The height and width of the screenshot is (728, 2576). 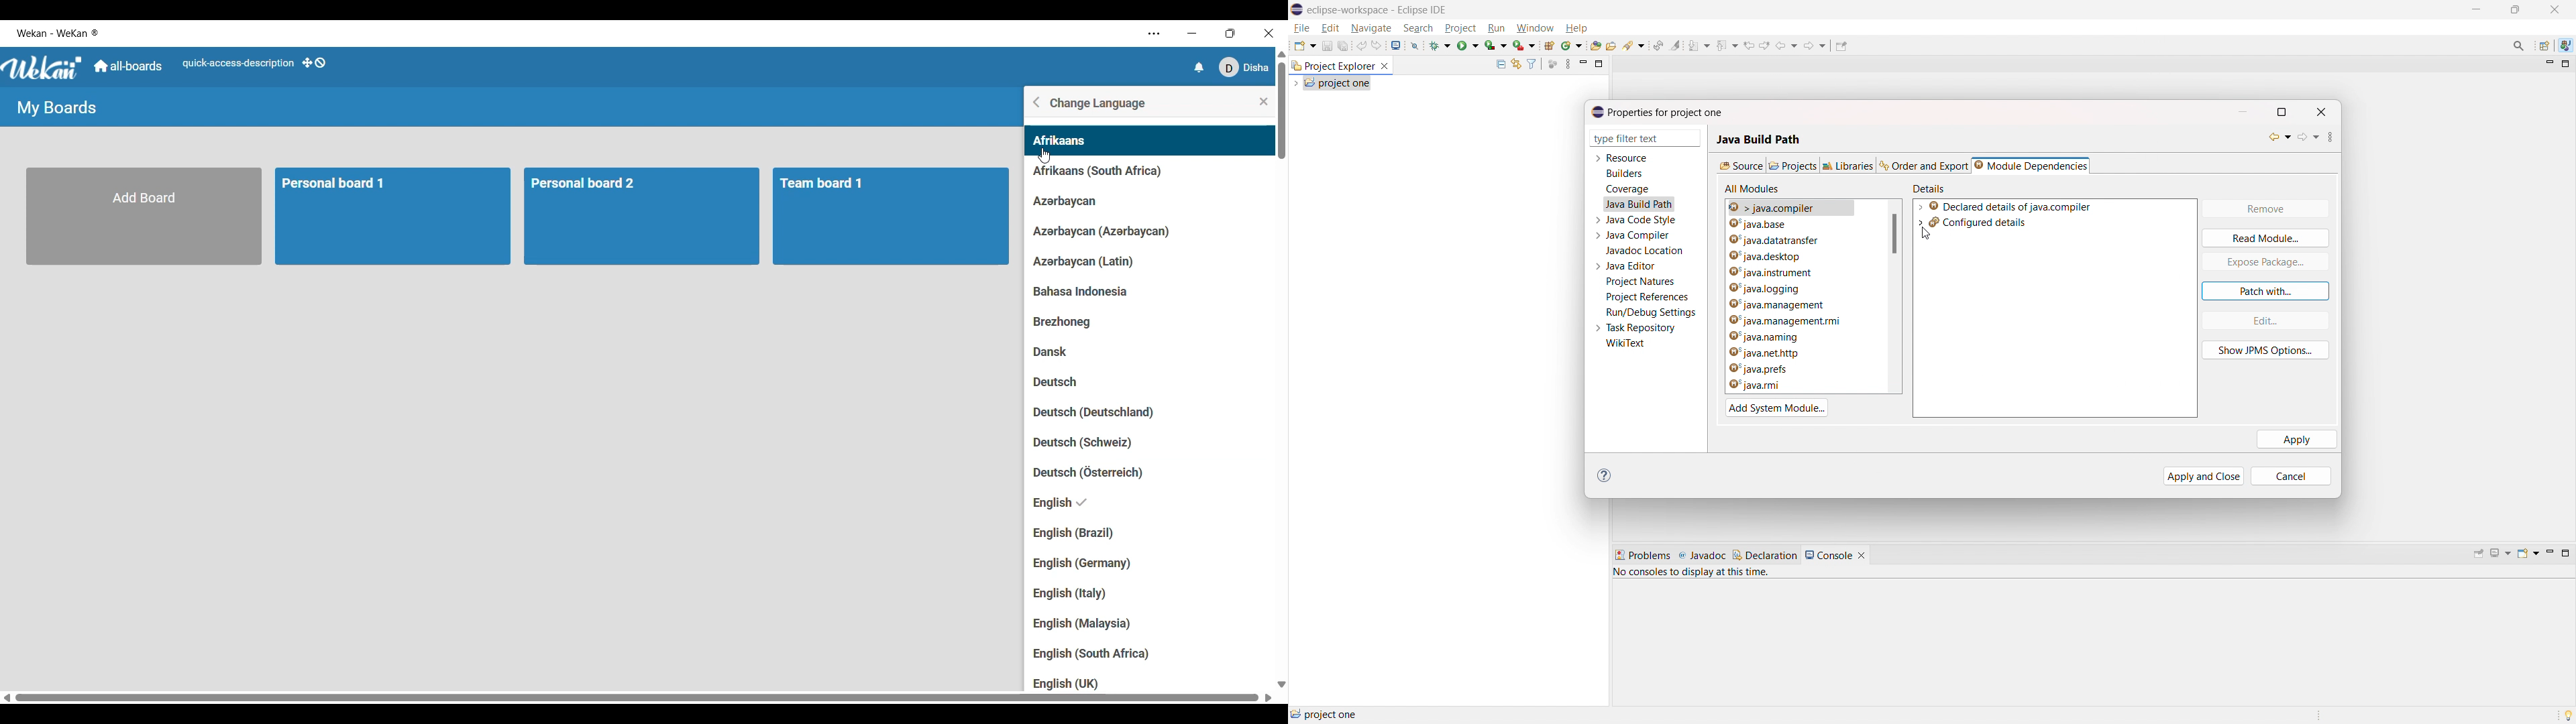 What do you see at coordinates (313, 63) in the screenshot?
I see `Show desktop drag handles` at bounding box center [313, 63].